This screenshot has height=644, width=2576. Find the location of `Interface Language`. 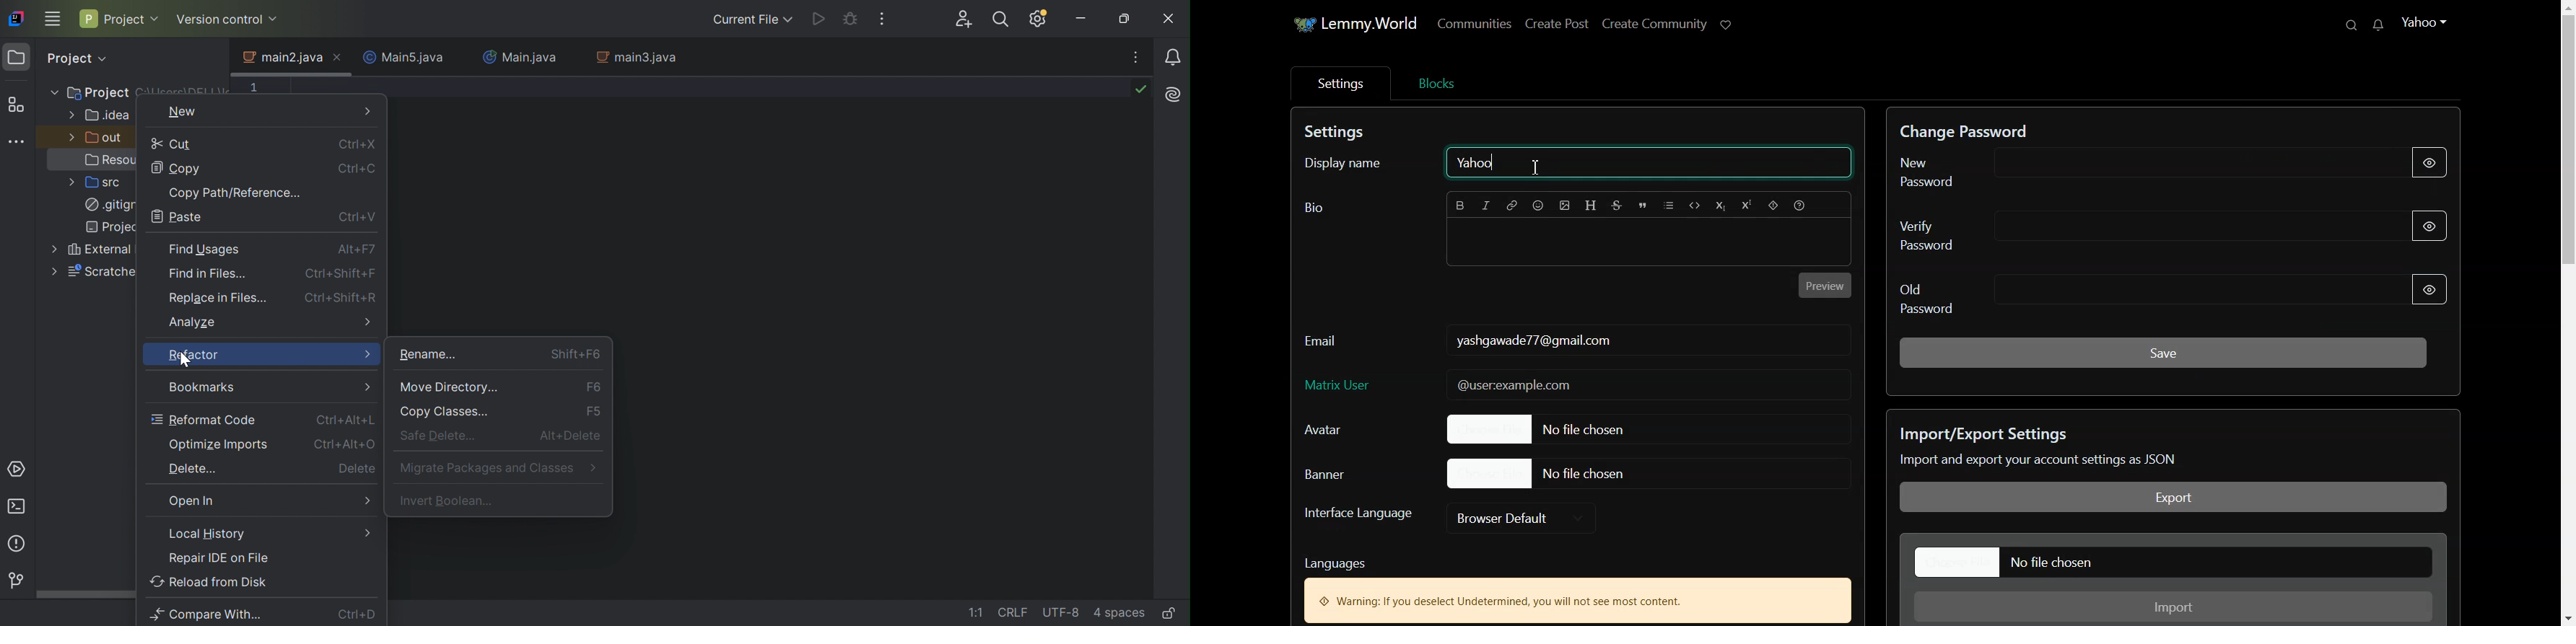

Interface Language is located at coordinates (1358, 519).